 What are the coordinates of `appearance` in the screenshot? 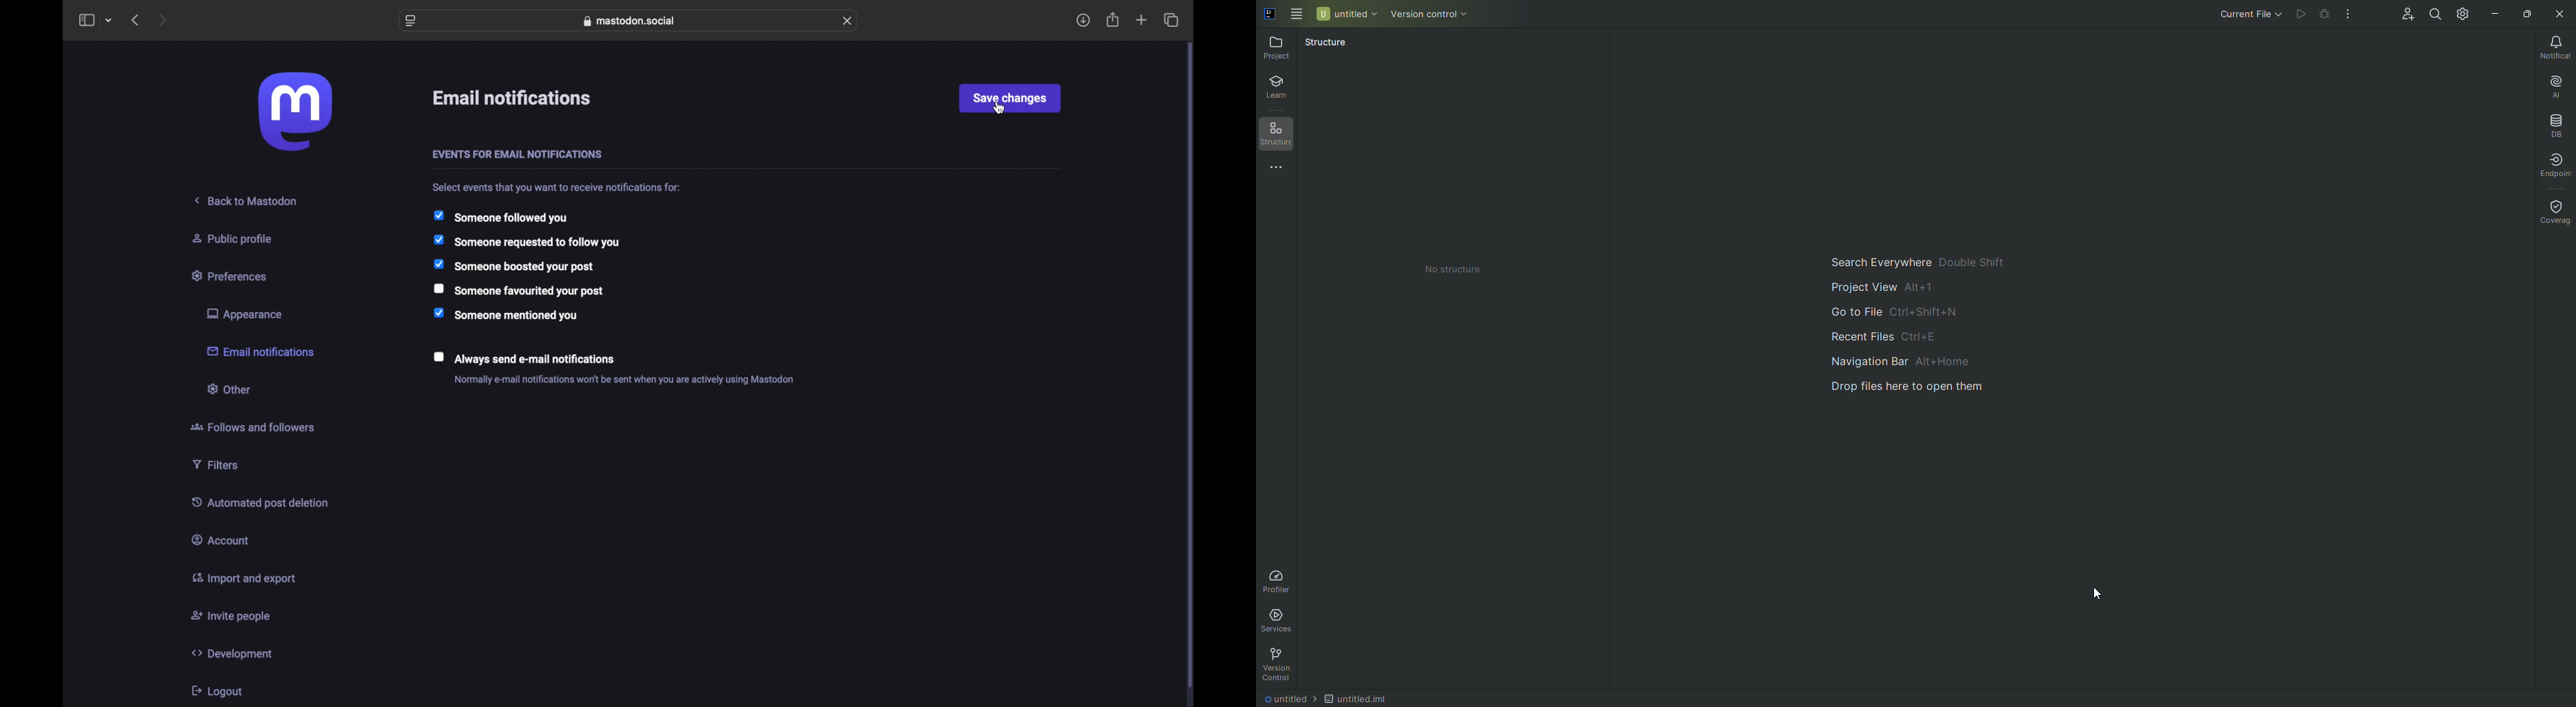 It's located at (243, 314).